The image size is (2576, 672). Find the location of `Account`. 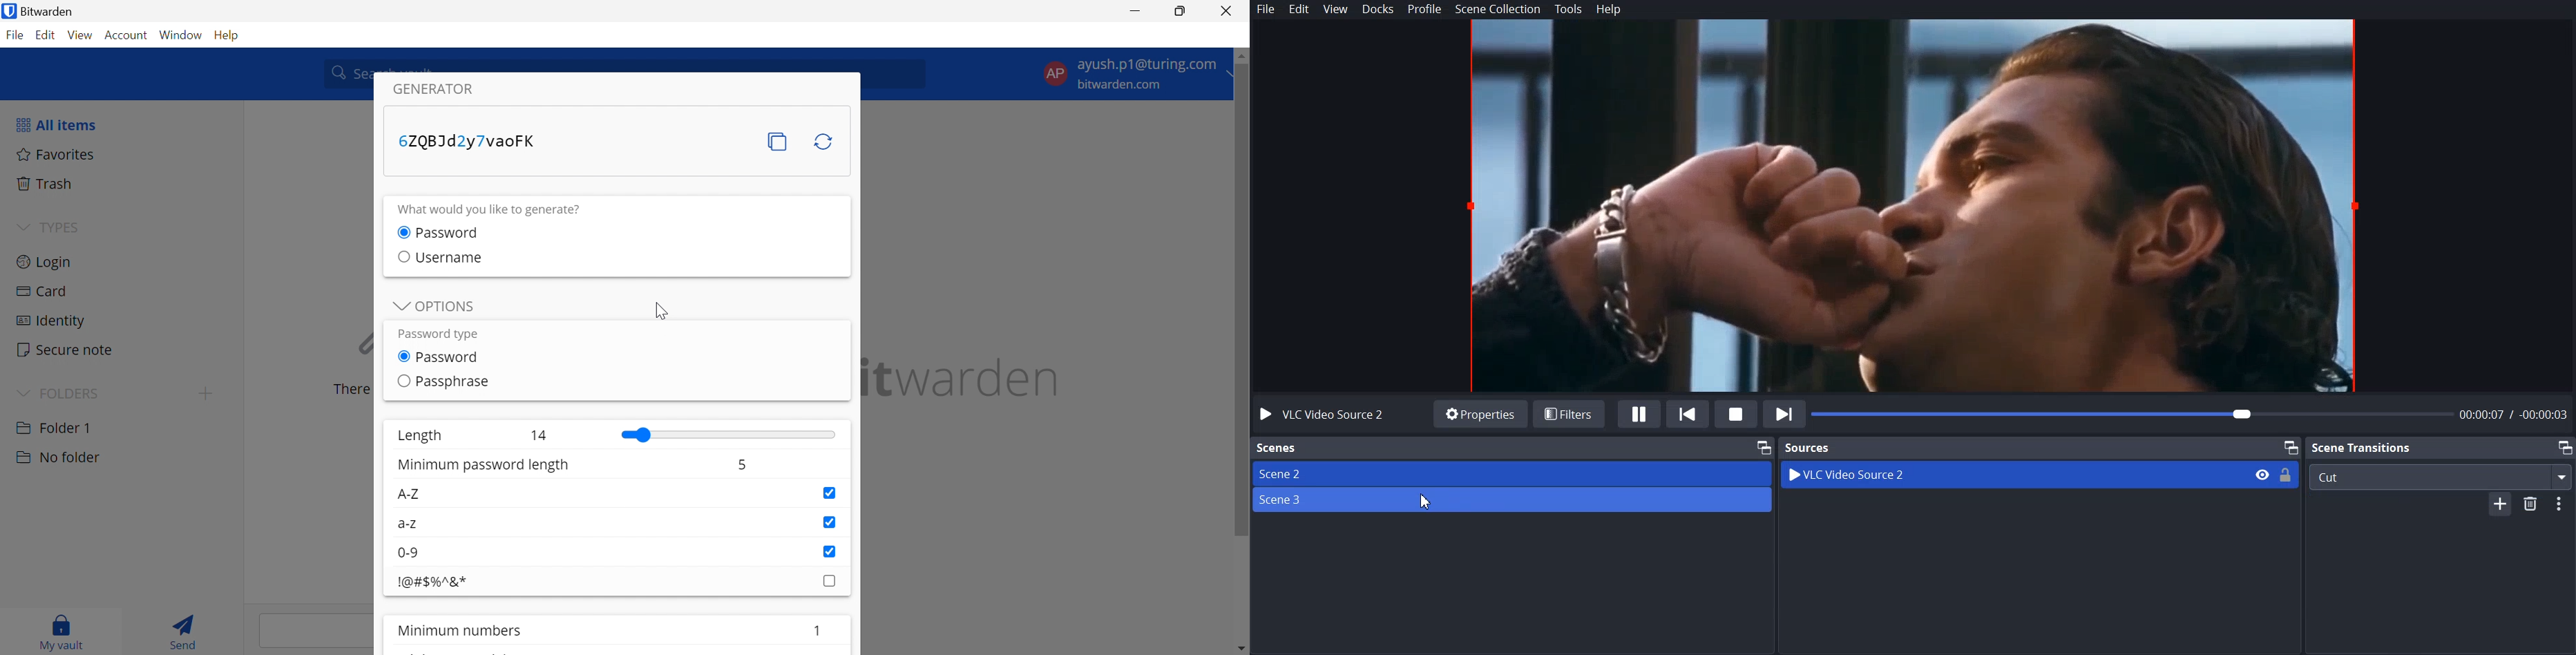

Account is located at coordinates (126, 35).